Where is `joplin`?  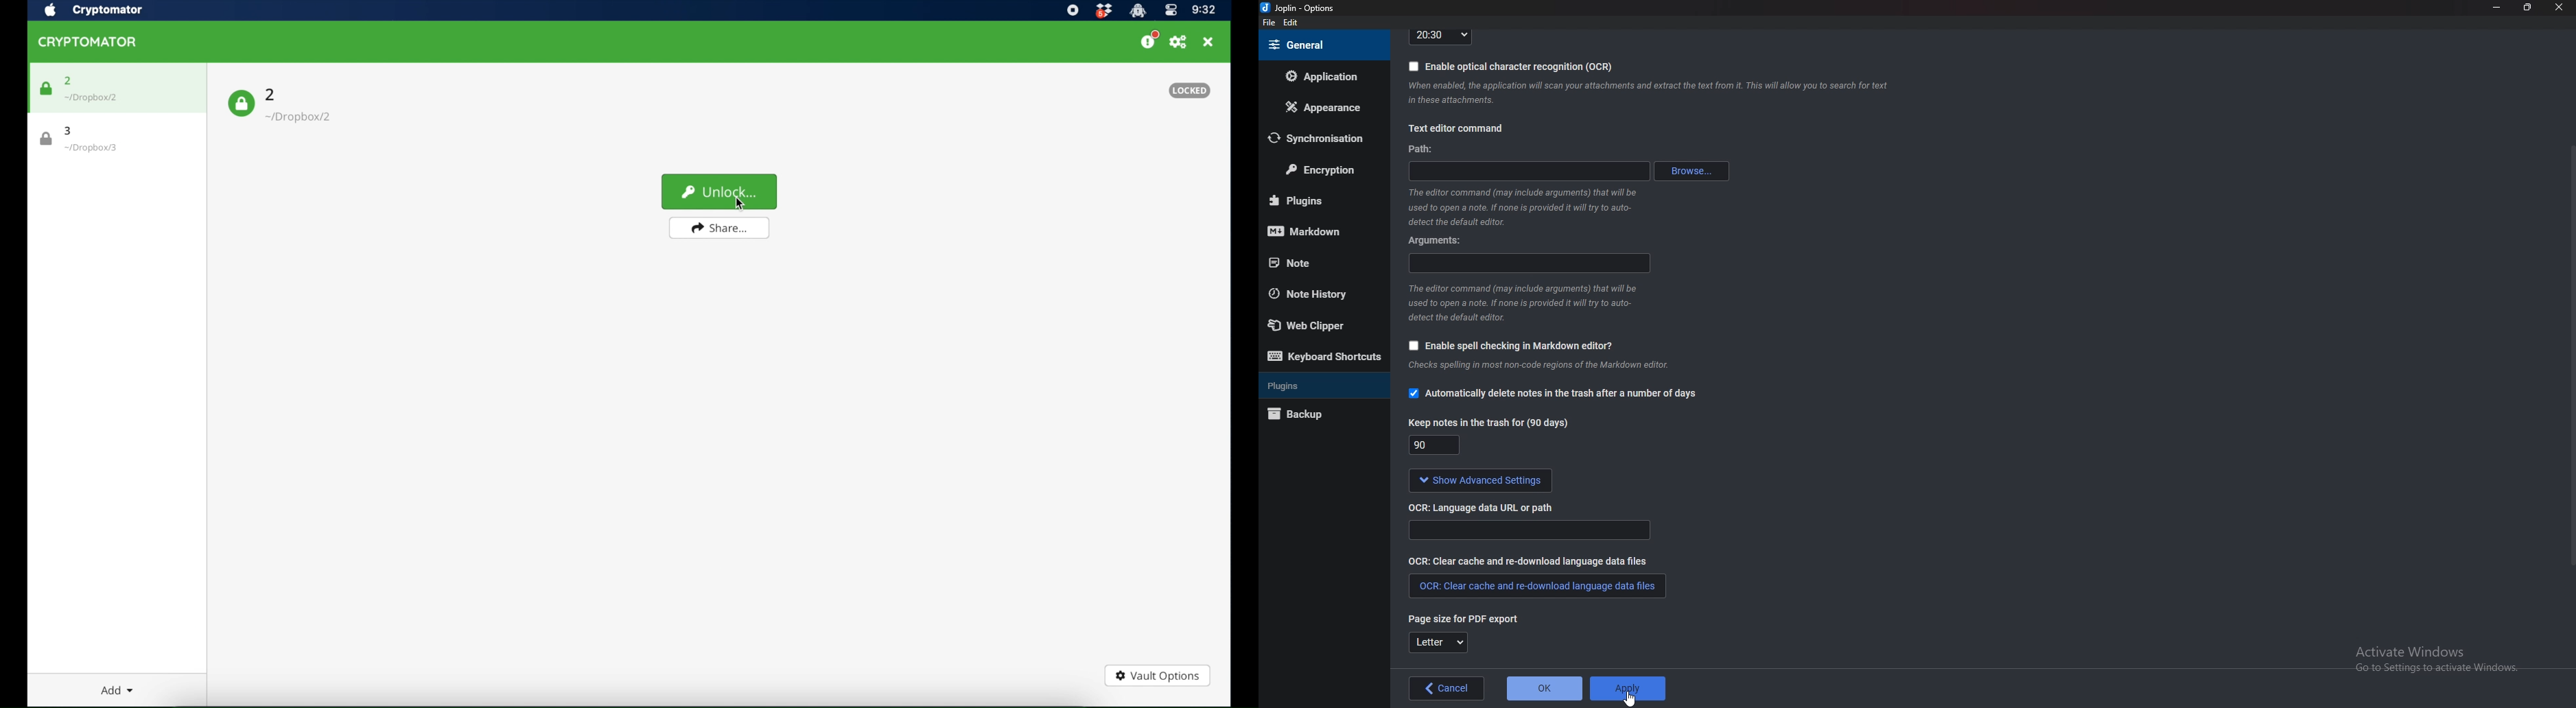 joplin is located at coordinates (1300, 9).